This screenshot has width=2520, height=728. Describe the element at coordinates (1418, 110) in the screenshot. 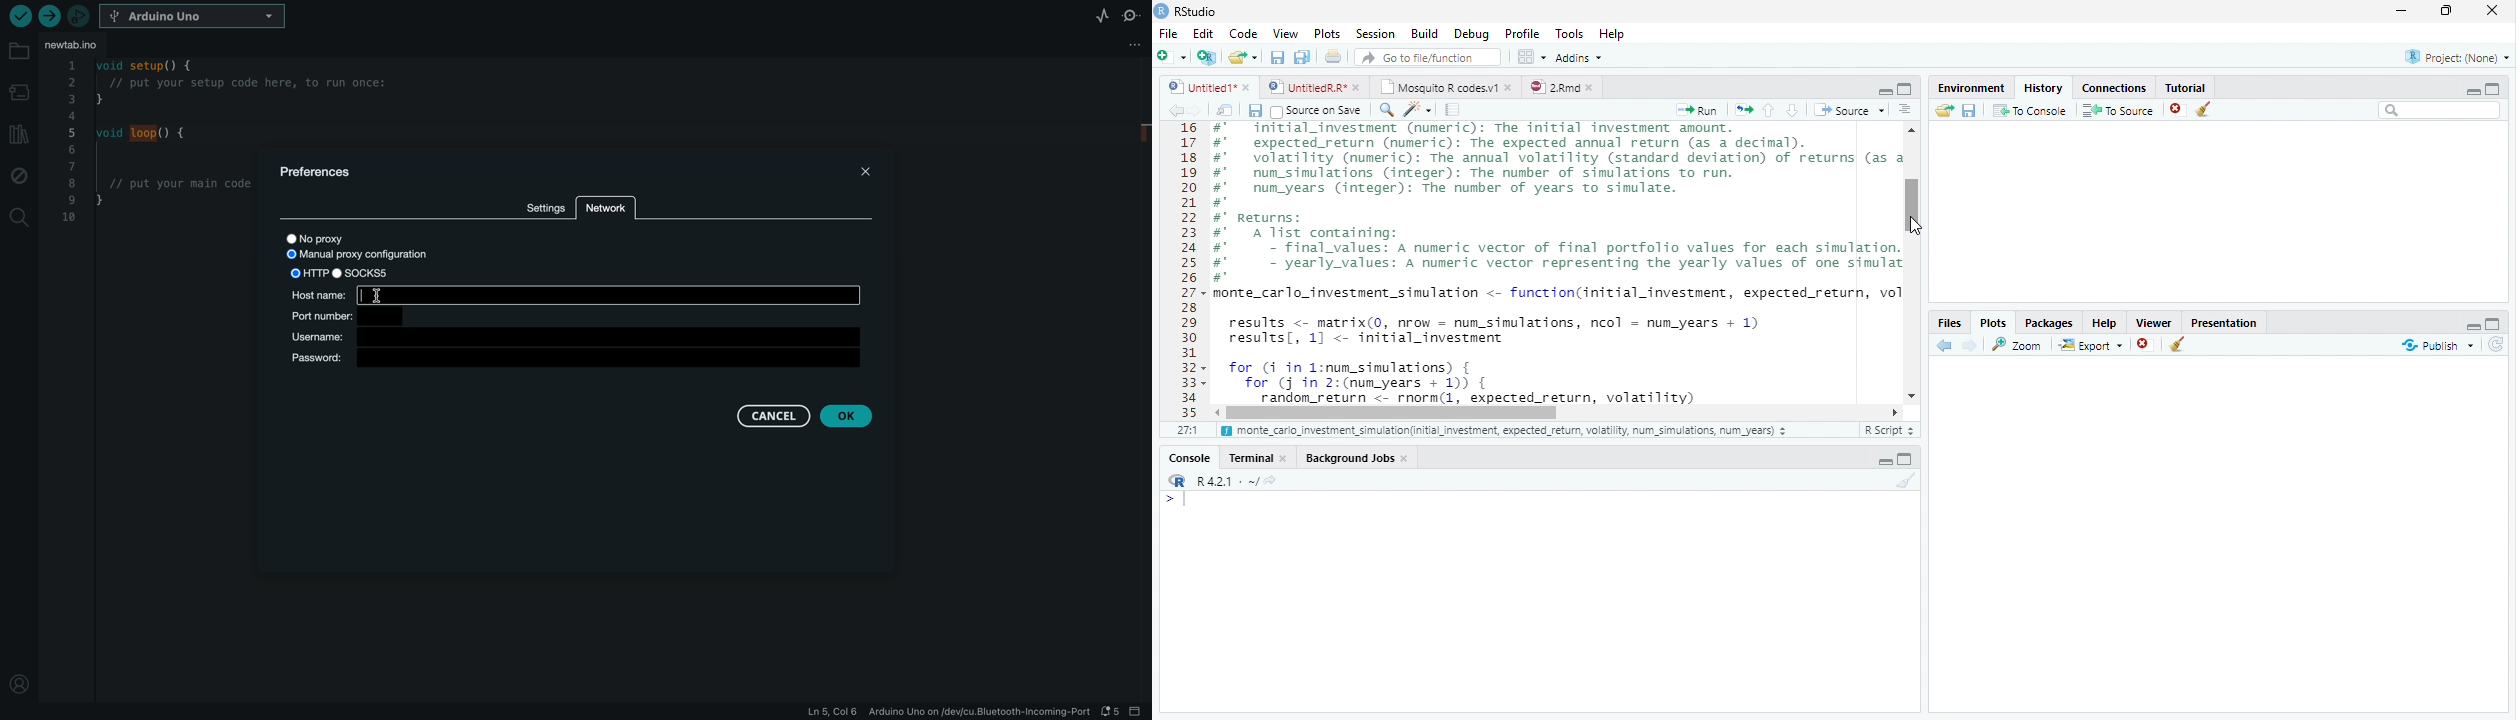

I see `Code Tools` at that location.